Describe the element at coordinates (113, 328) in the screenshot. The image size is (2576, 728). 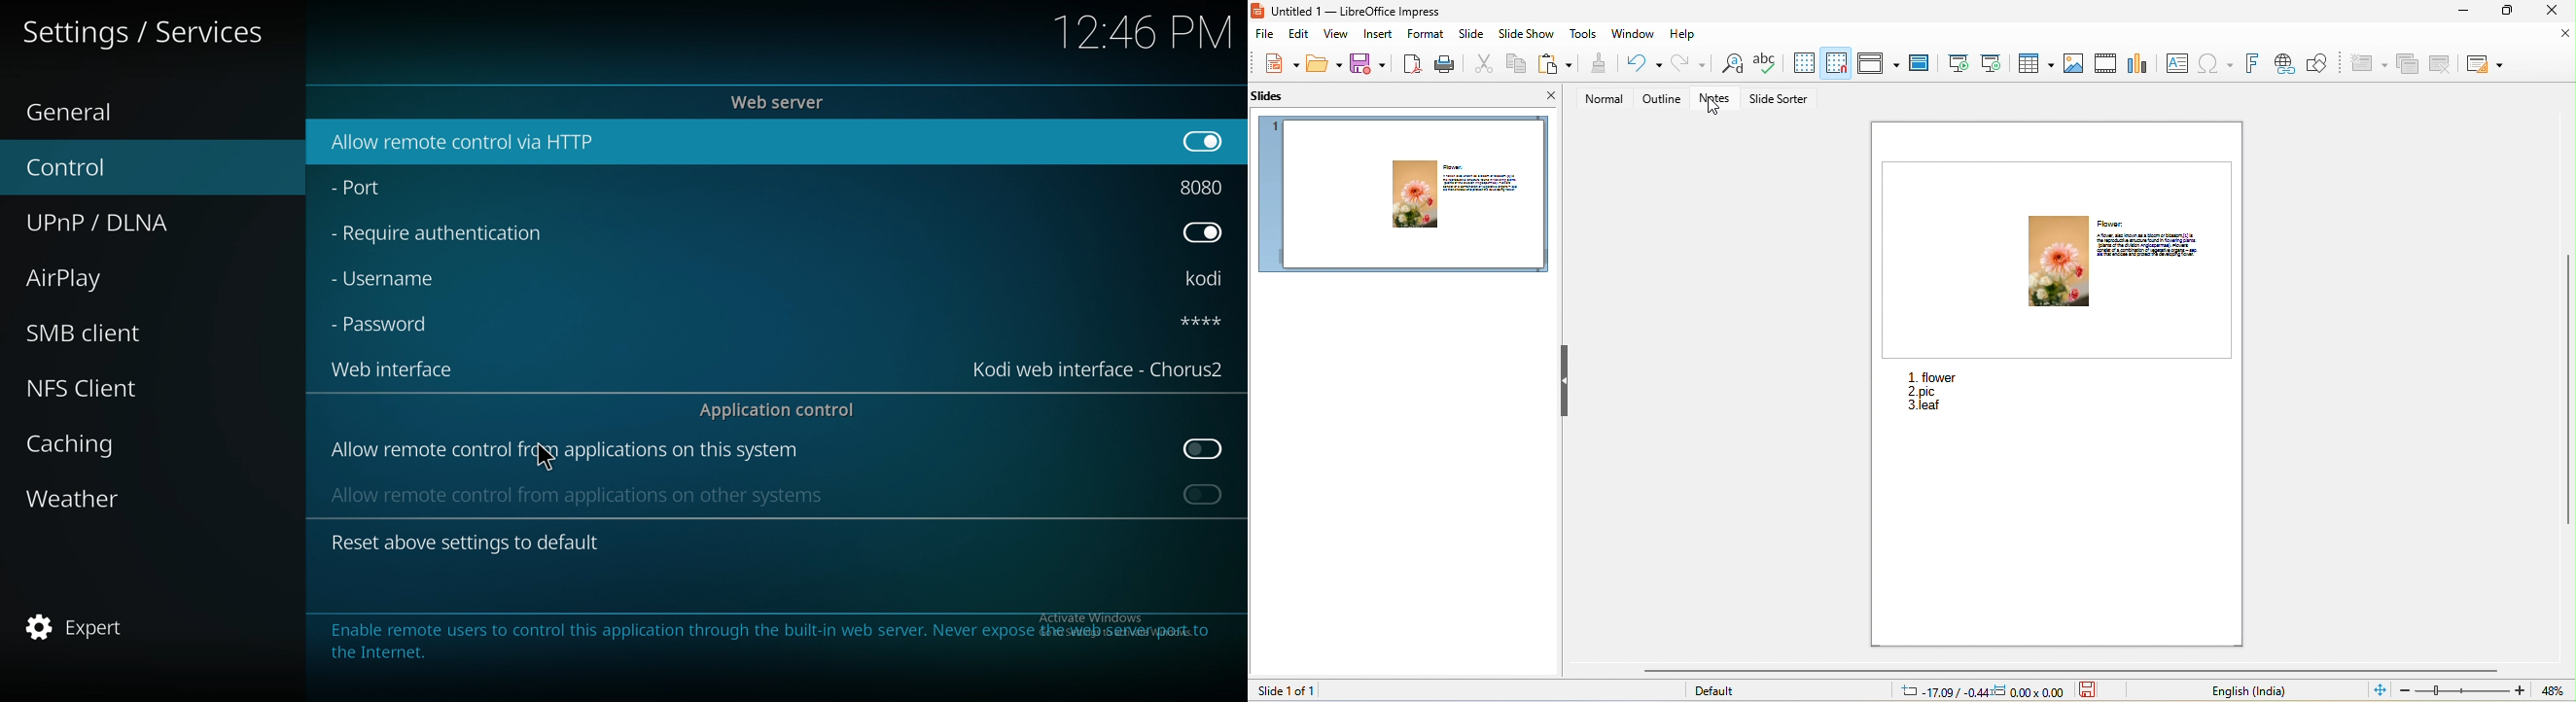
I see `smb client` at that location.